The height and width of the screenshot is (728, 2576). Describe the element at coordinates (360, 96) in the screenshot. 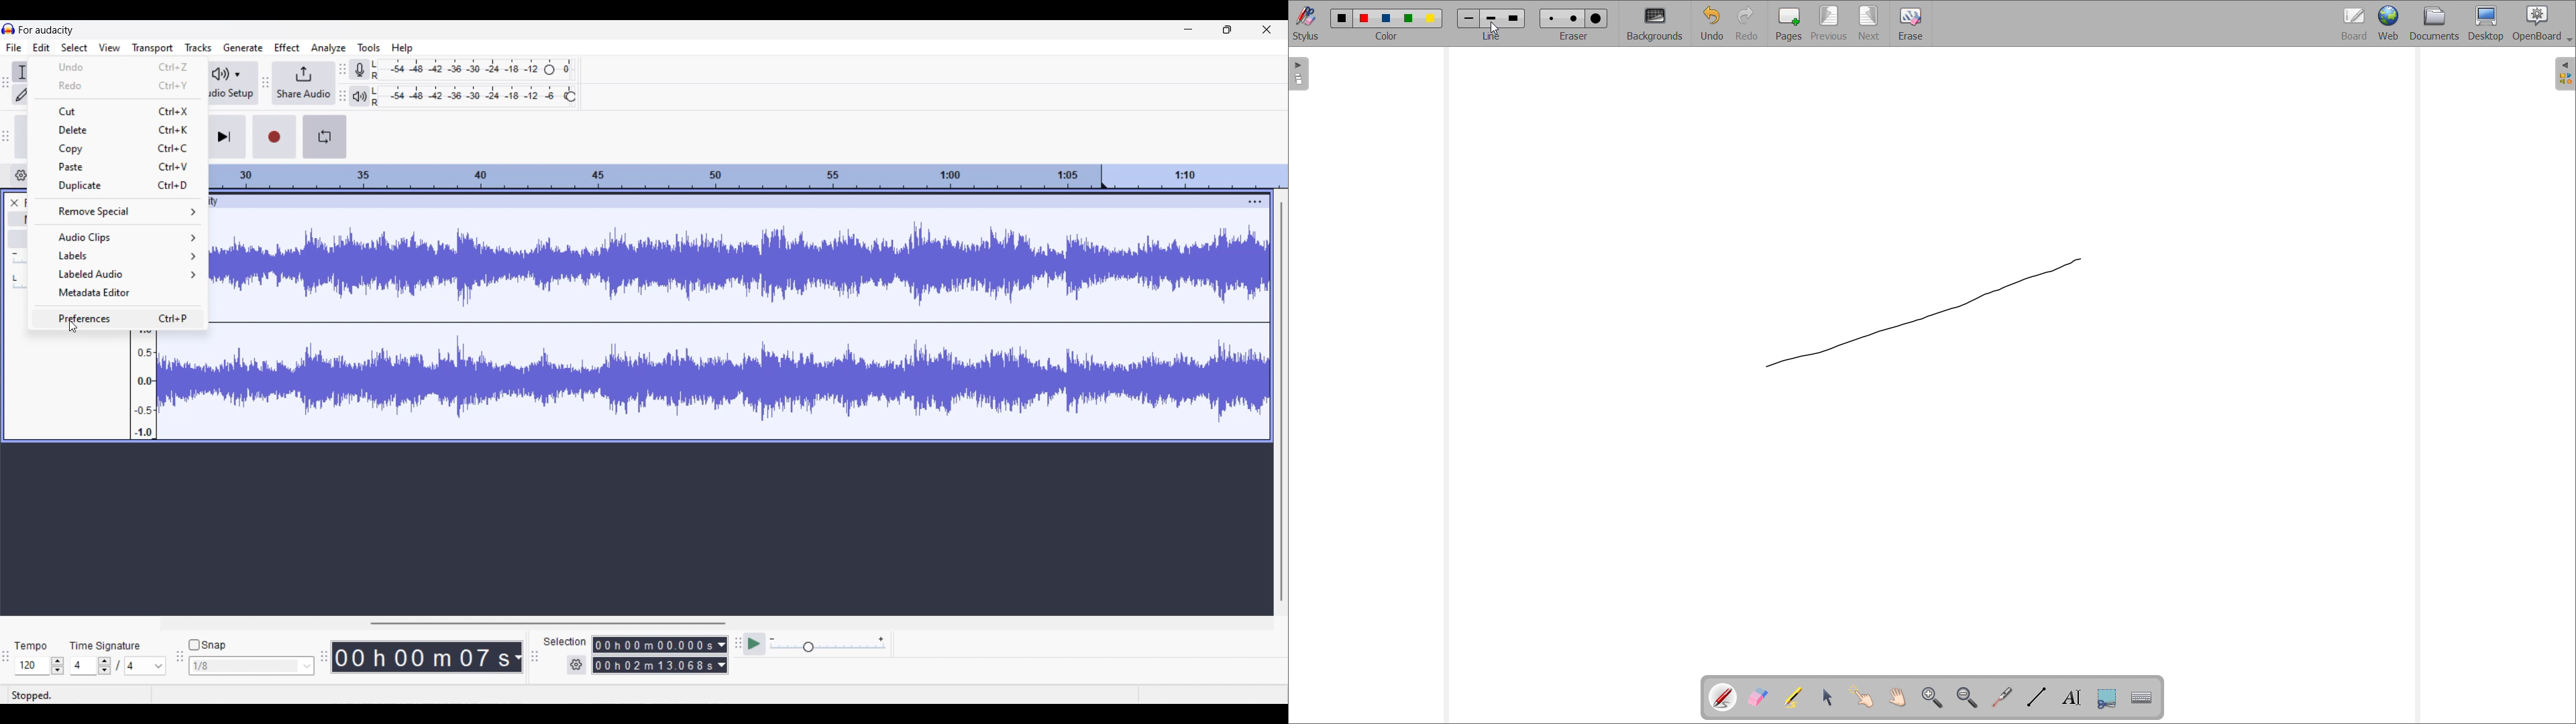

I see `Playback meter` at that location.